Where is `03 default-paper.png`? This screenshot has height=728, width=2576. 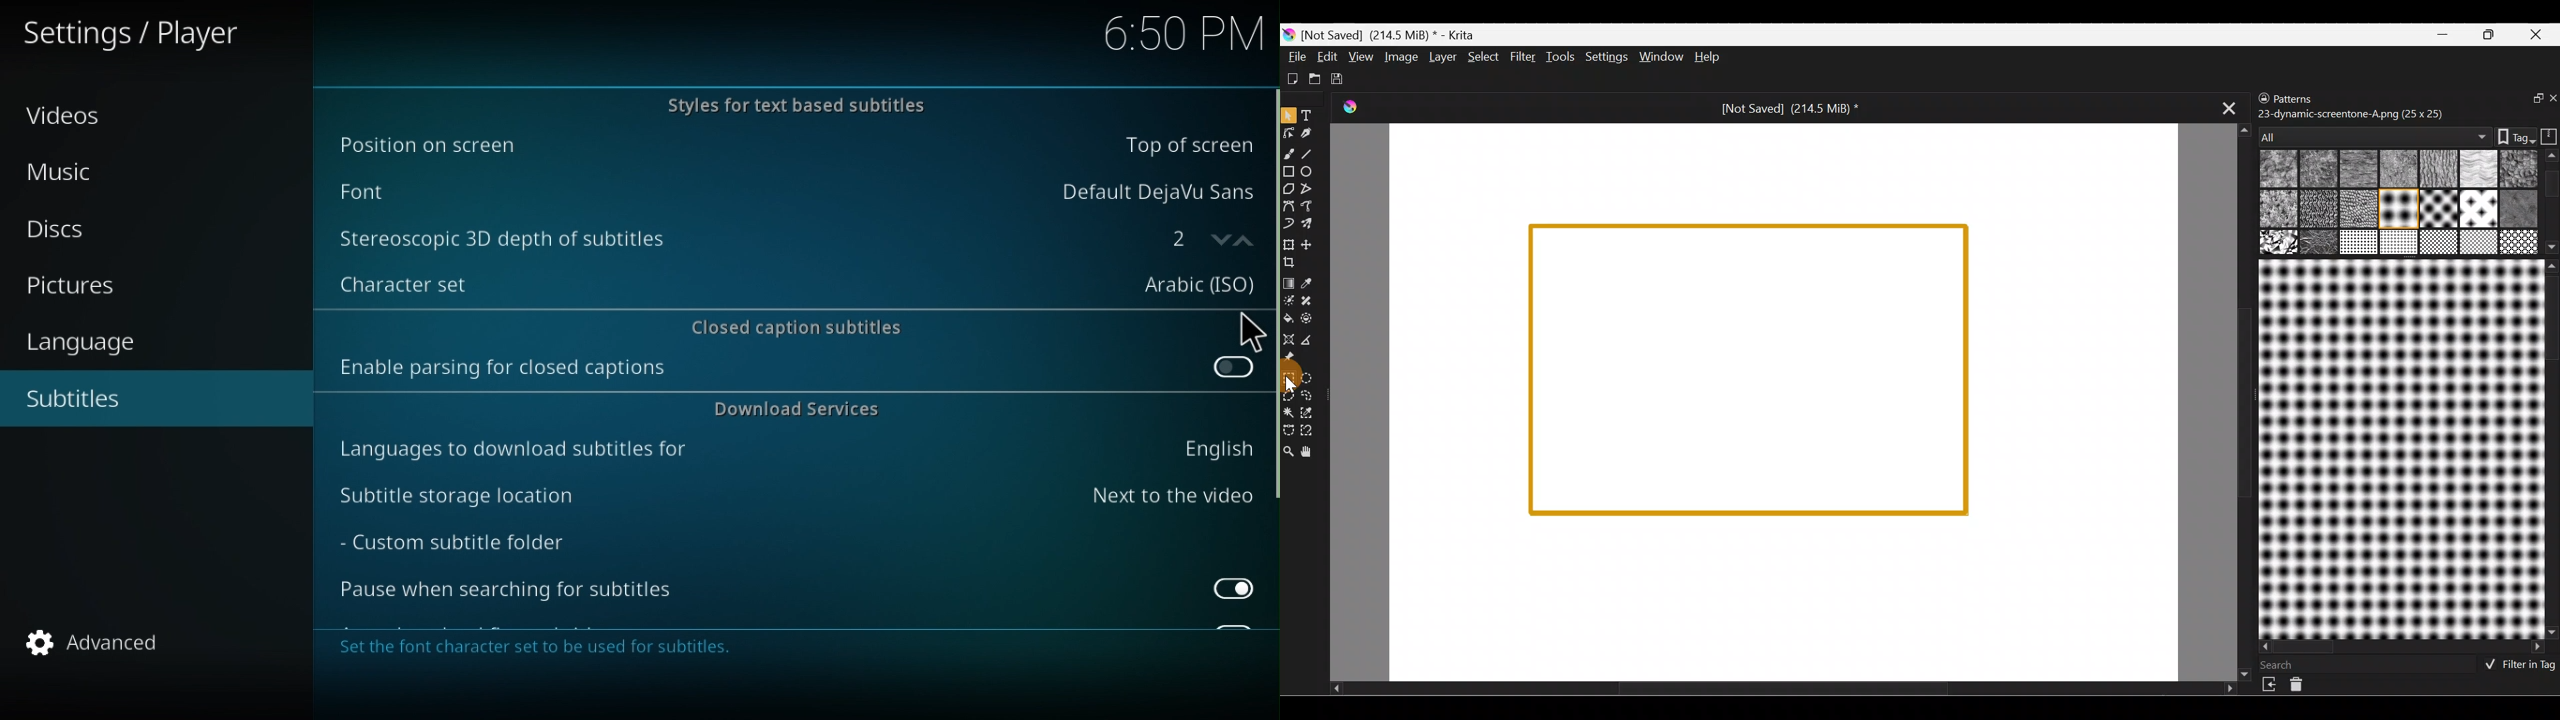
03 default-paper.png is located at coordinates (2396, 170).